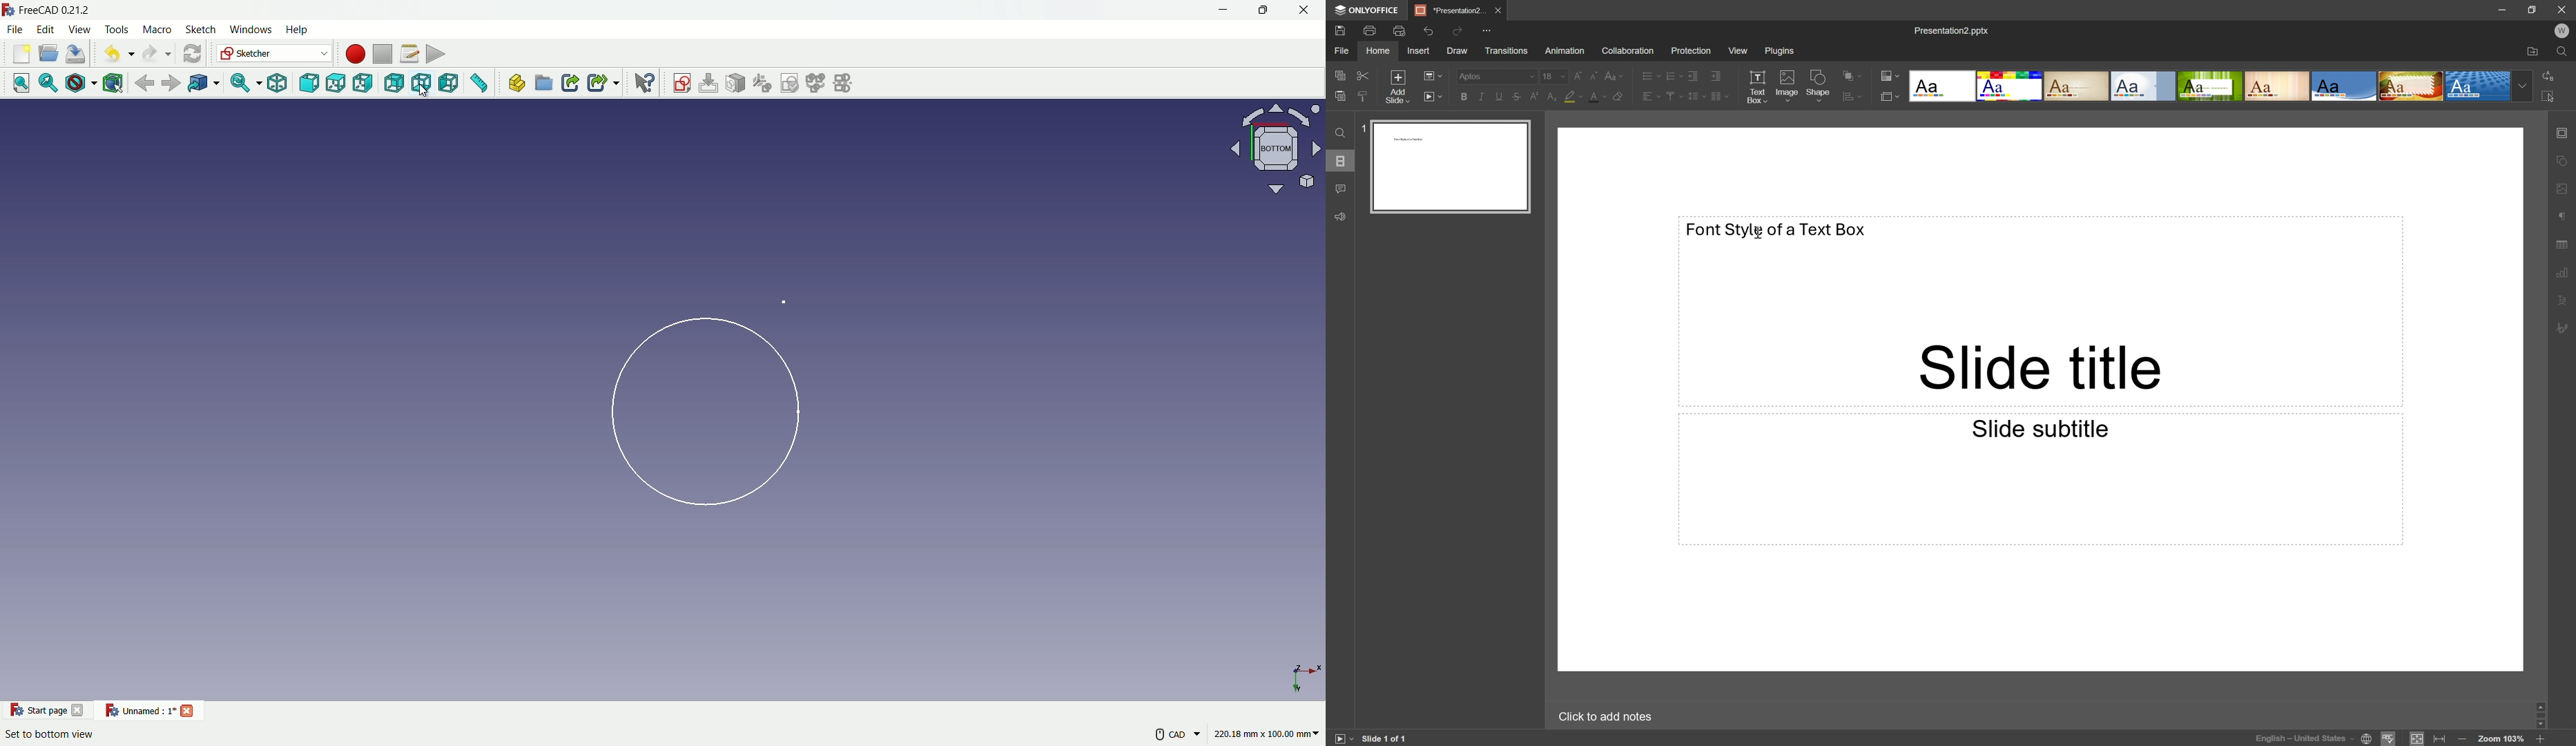  What do you see at coordinates (1757, 86) in the screenshot?
I see `Text Box` at bounding box center [1757, 86].